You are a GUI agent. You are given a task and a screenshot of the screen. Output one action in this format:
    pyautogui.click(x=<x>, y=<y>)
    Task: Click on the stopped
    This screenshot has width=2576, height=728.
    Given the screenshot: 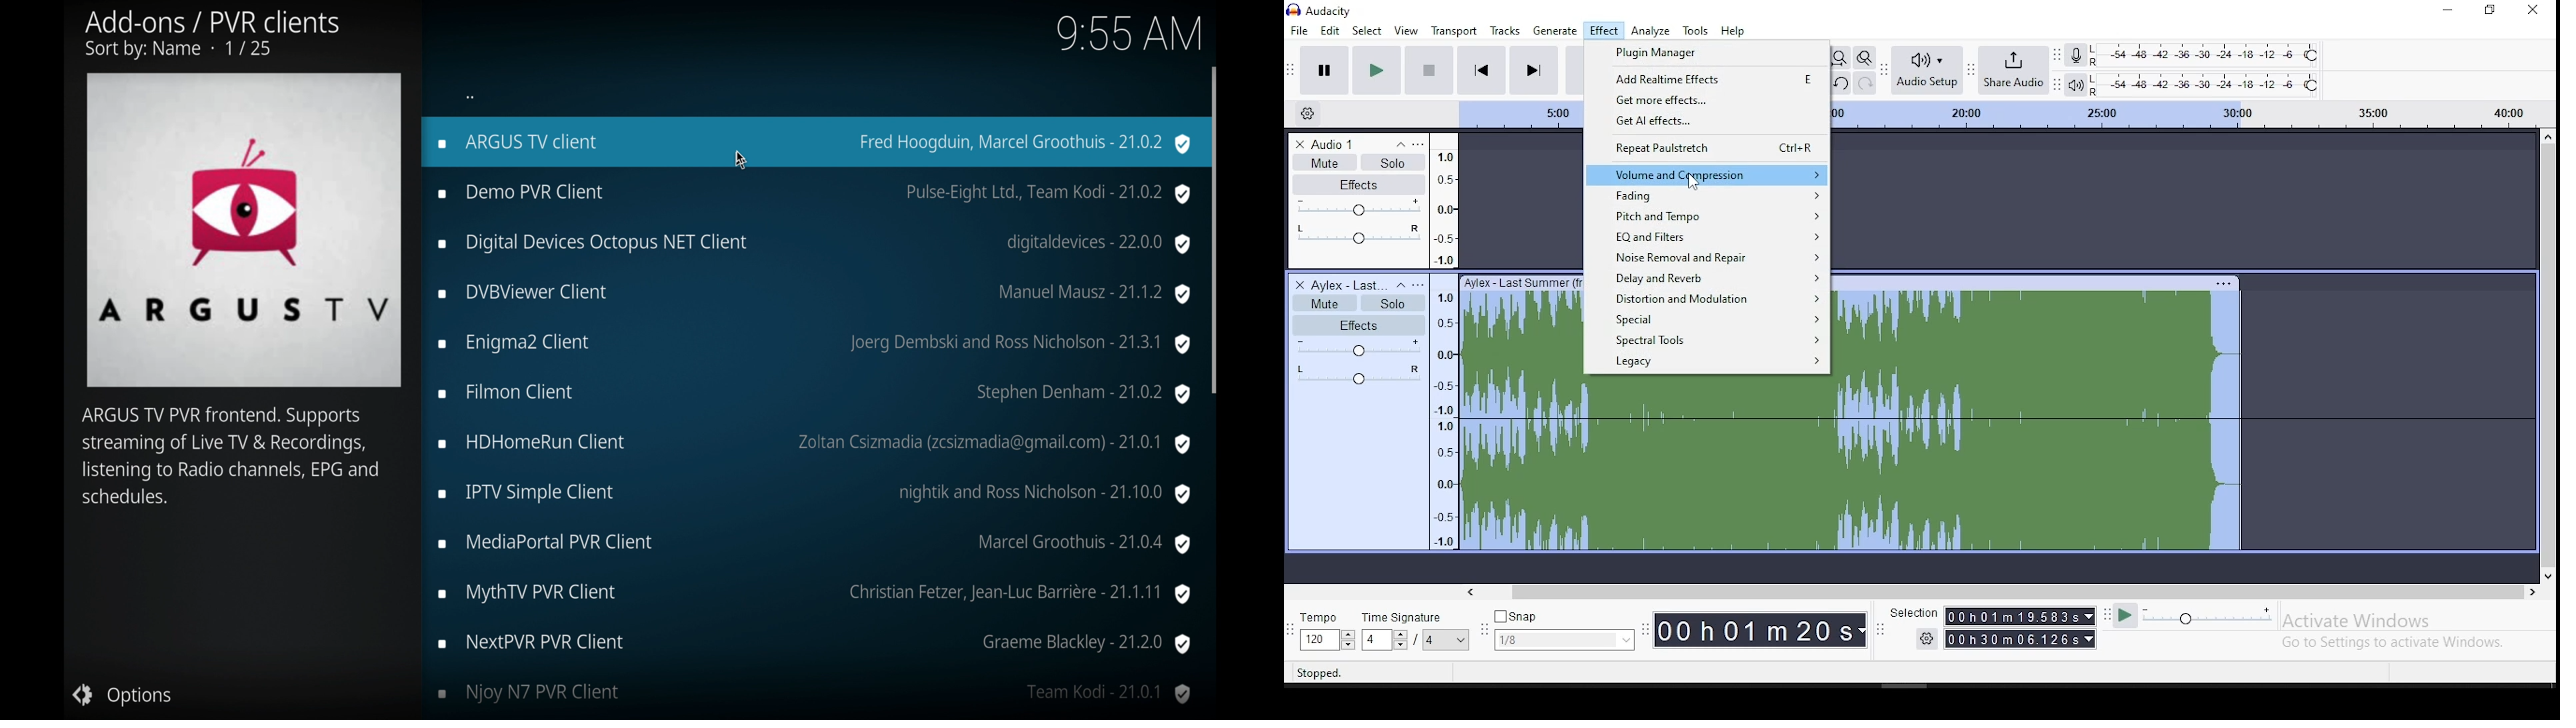 What is the action you would take?
    pyautogui.click(x=1320, y=671)
    